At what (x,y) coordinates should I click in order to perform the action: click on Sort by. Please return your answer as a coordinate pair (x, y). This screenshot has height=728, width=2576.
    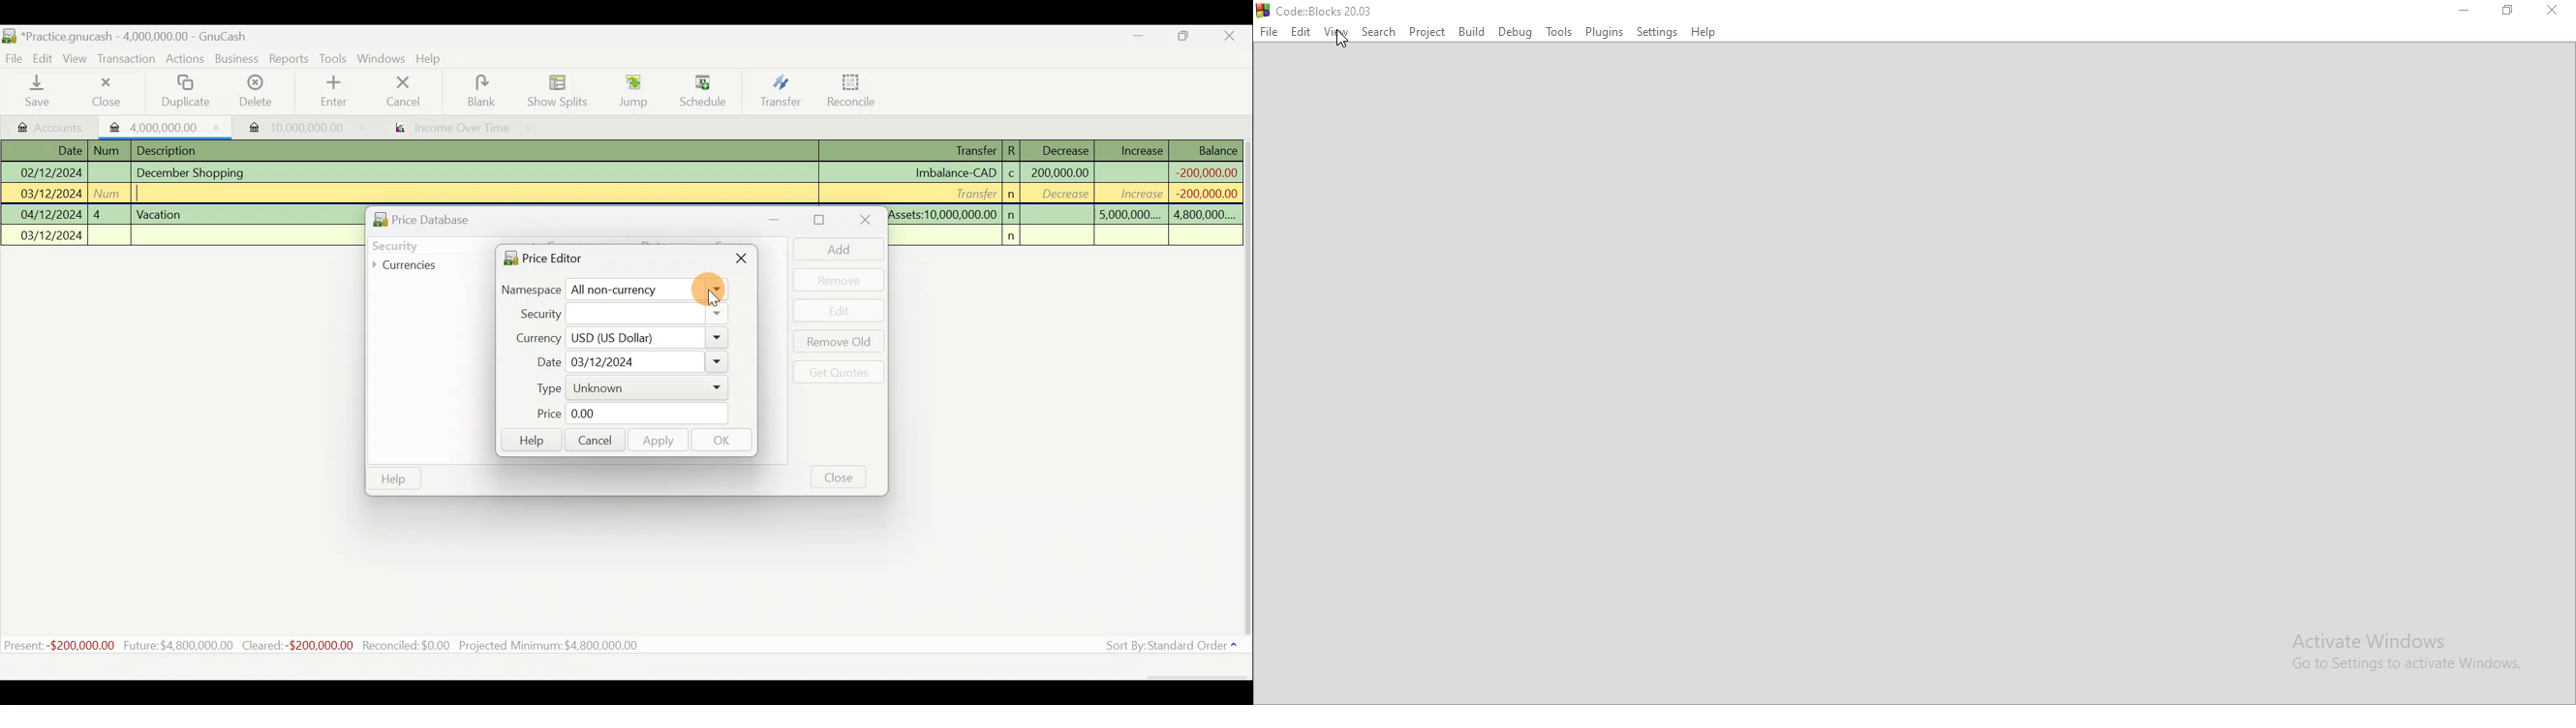
    Looking at the image, I should click on (1165, 647).